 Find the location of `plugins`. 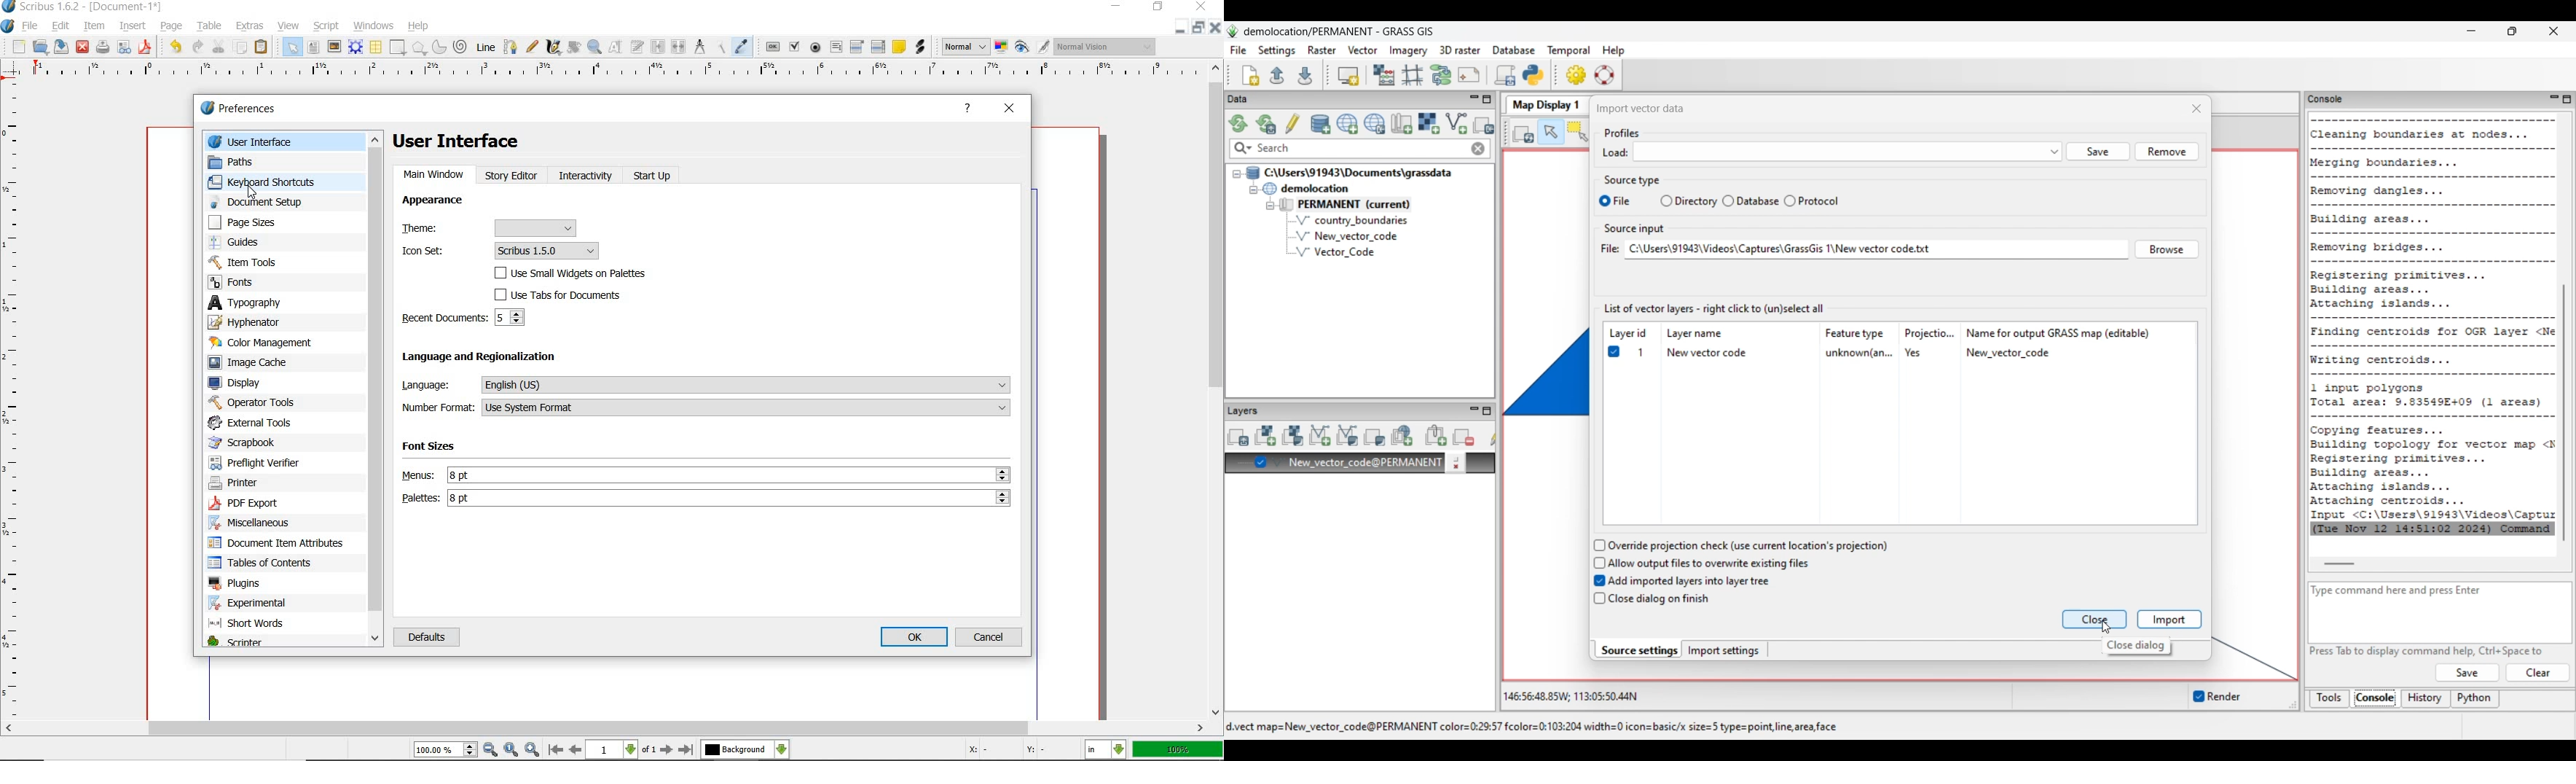

plugins is located at coordinates (237, 584).